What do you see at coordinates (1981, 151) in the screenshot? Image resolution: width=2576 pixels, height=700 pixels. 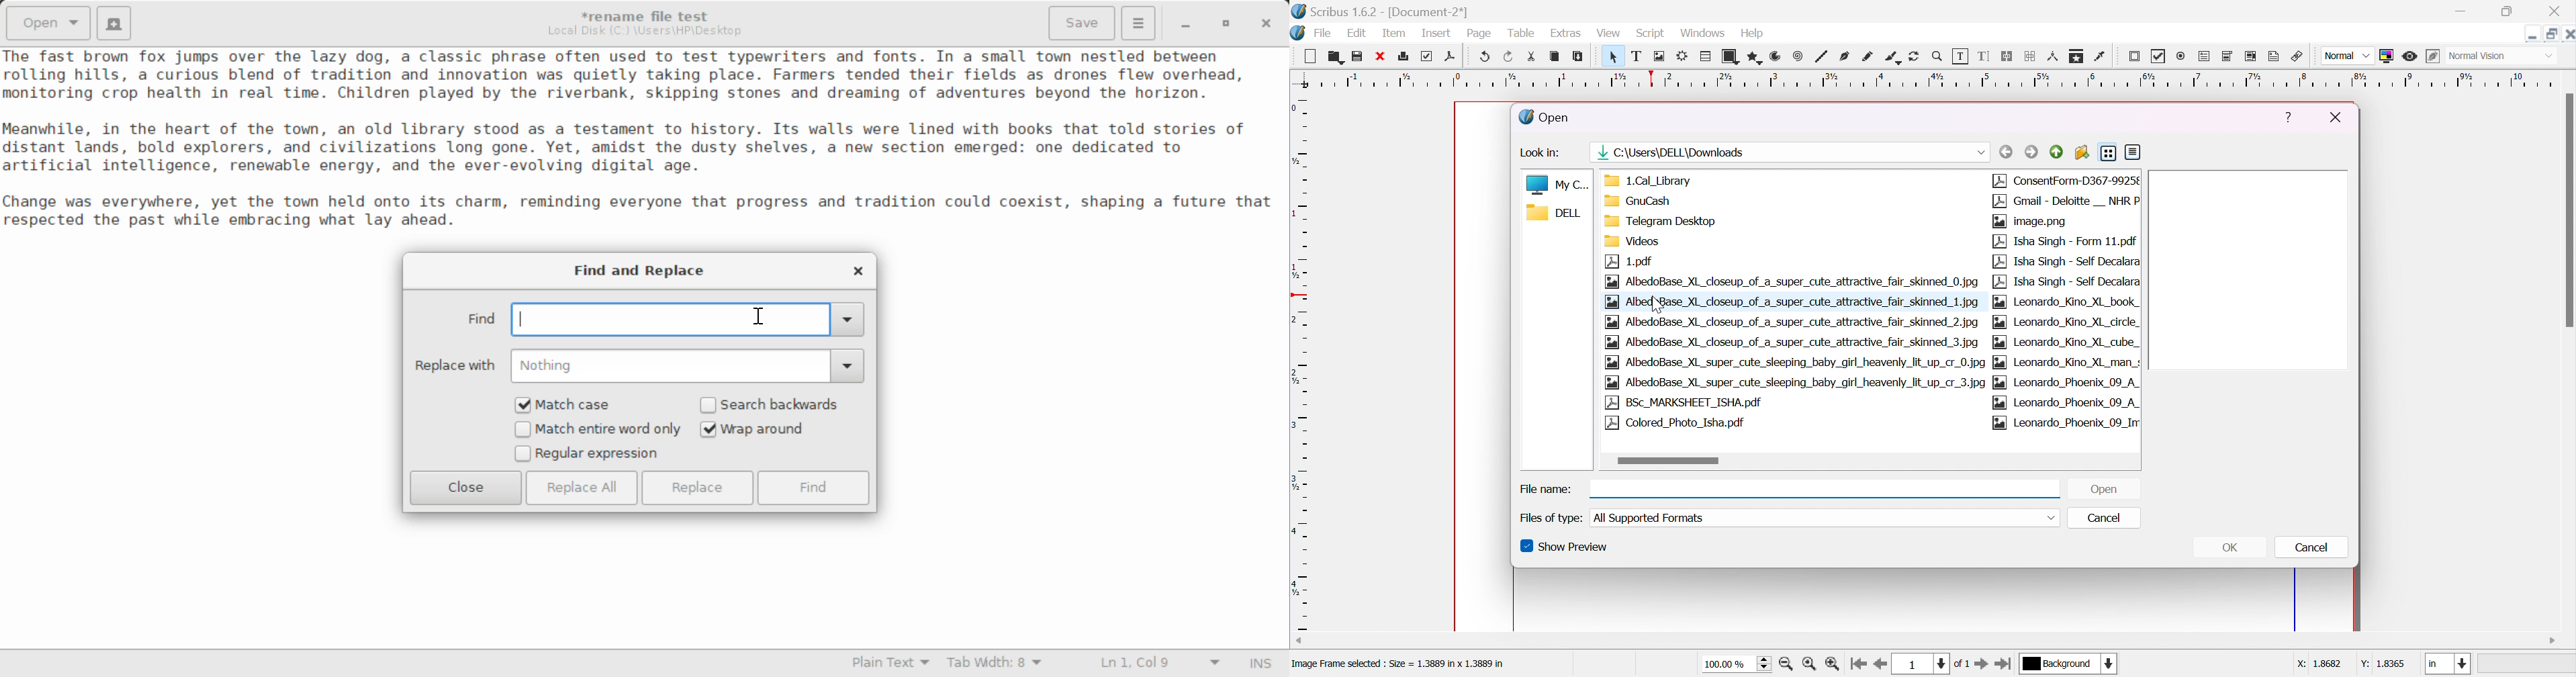 I see `drop down` at bounding box center [1981, 151].